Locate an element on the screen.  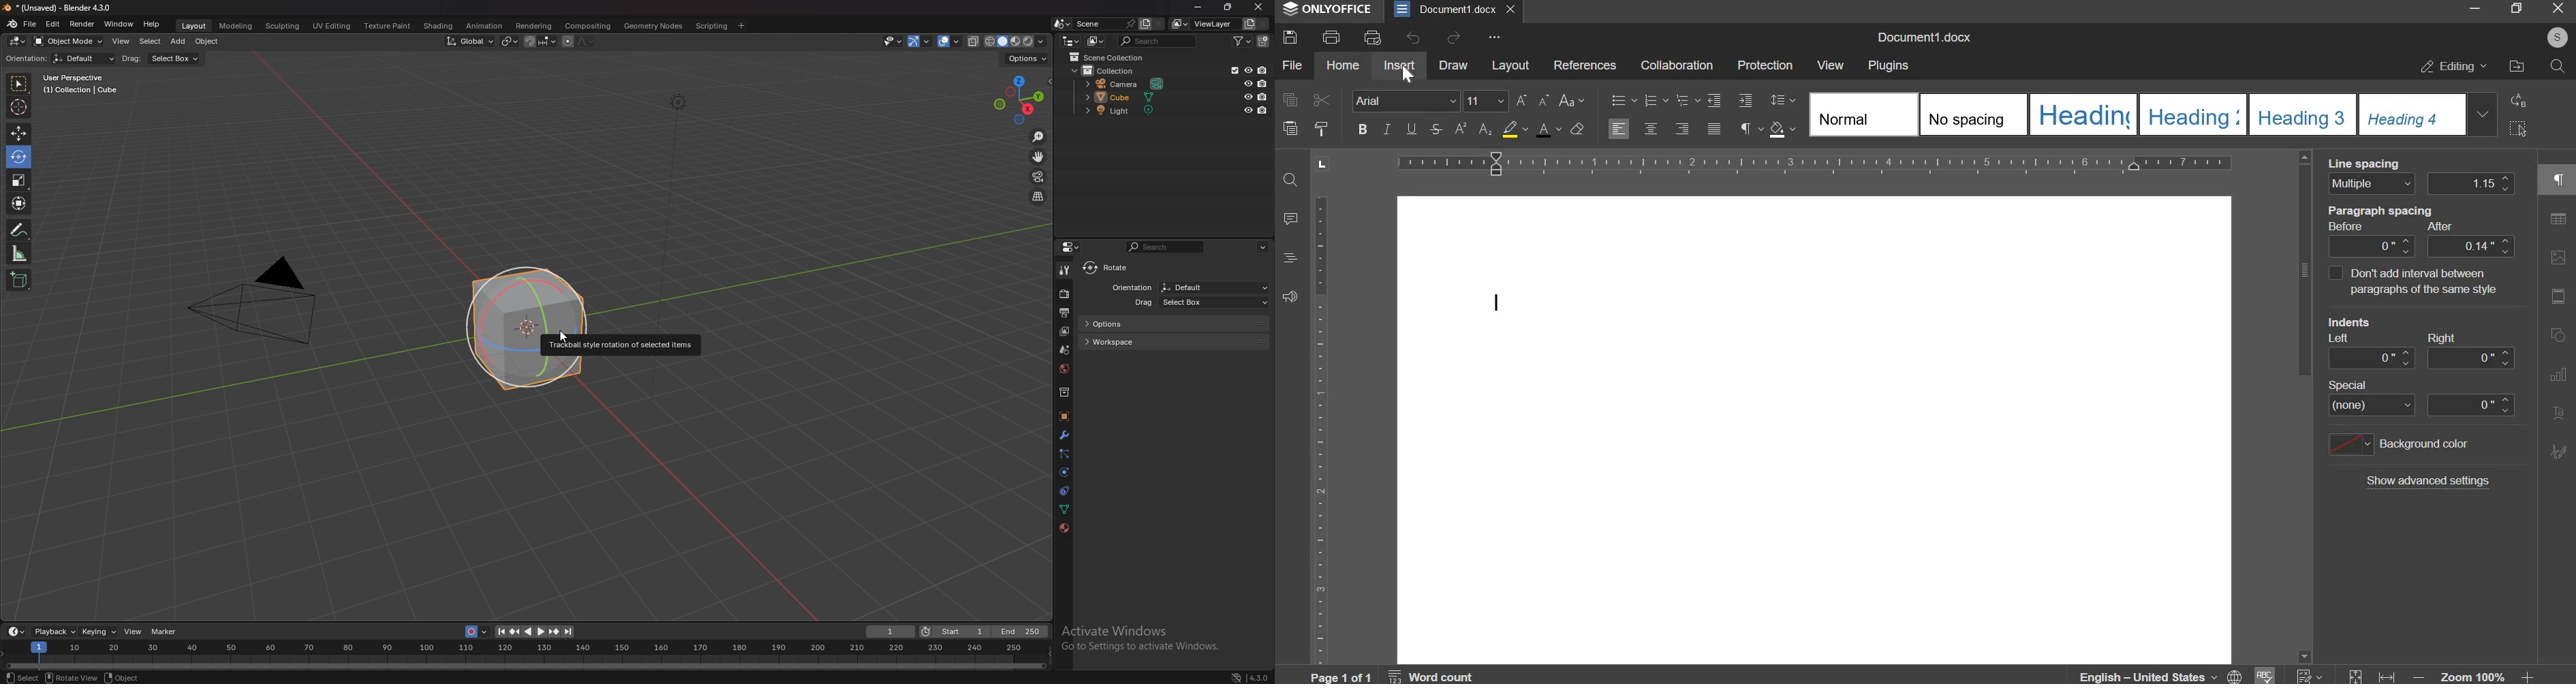
proportional editing object is located at coordinates (568, 42).